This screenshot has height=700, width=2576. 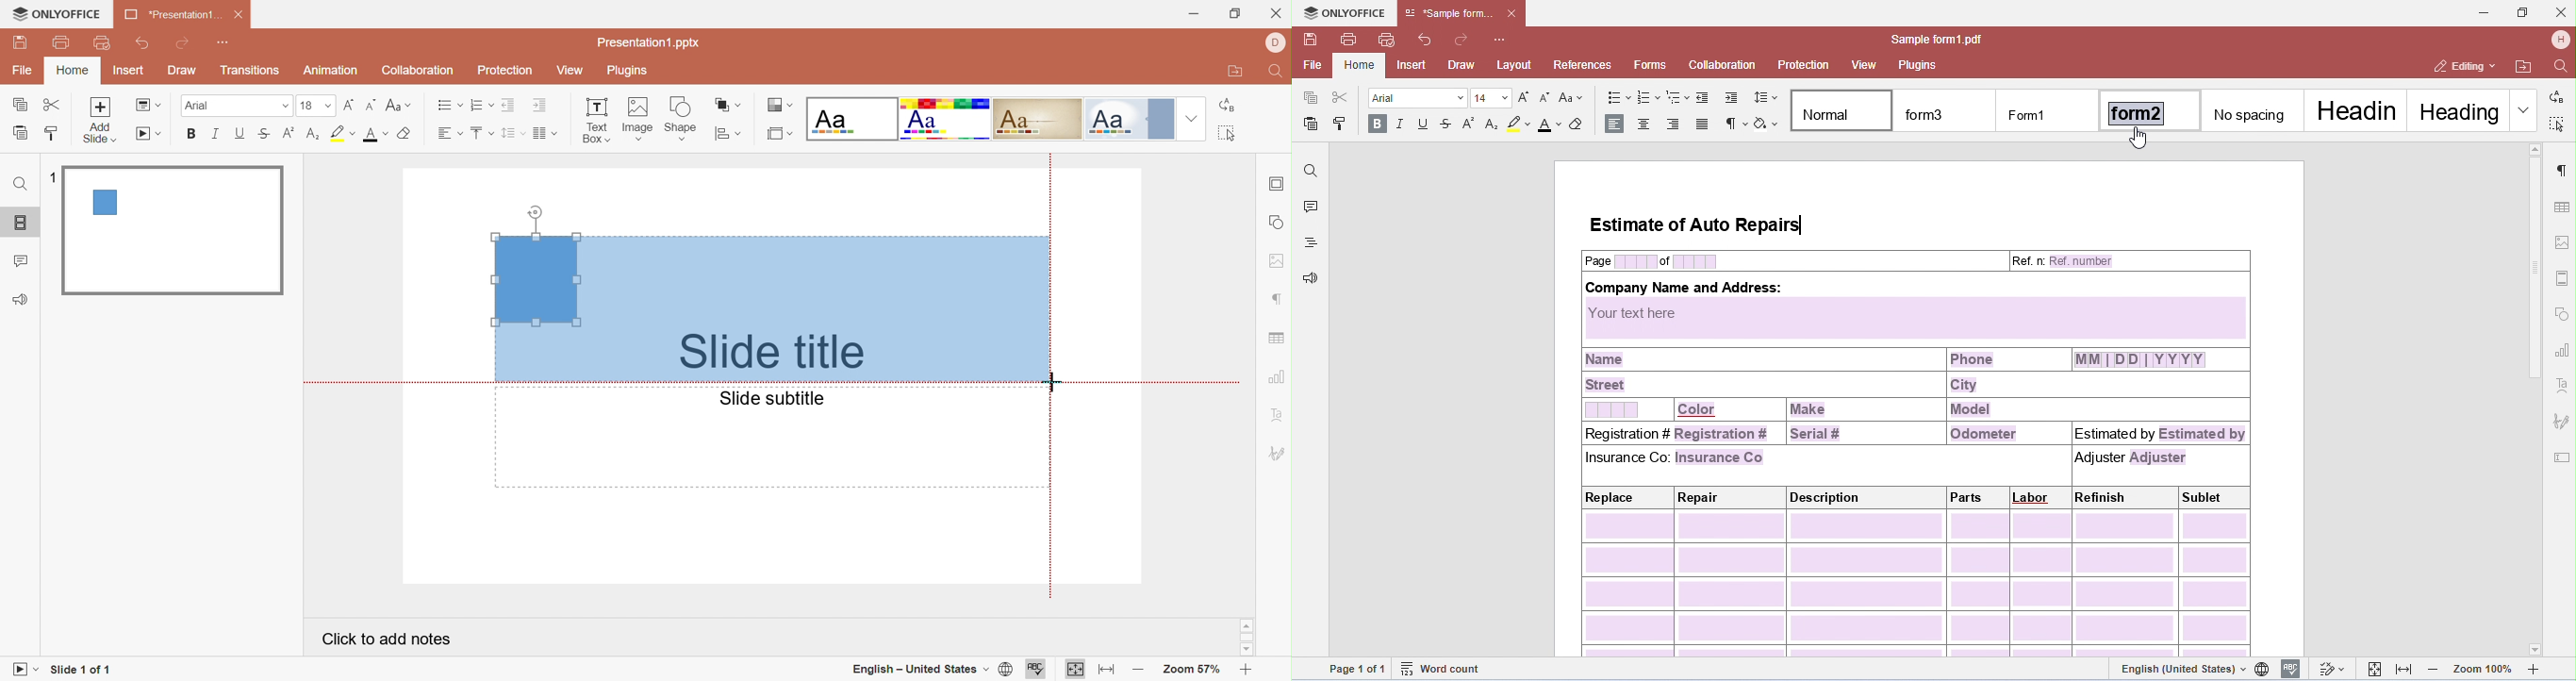 What do you see at coordinates (1276, 339) in the screenshot?
I see `Table settings` at bounding box center [1276, 339].